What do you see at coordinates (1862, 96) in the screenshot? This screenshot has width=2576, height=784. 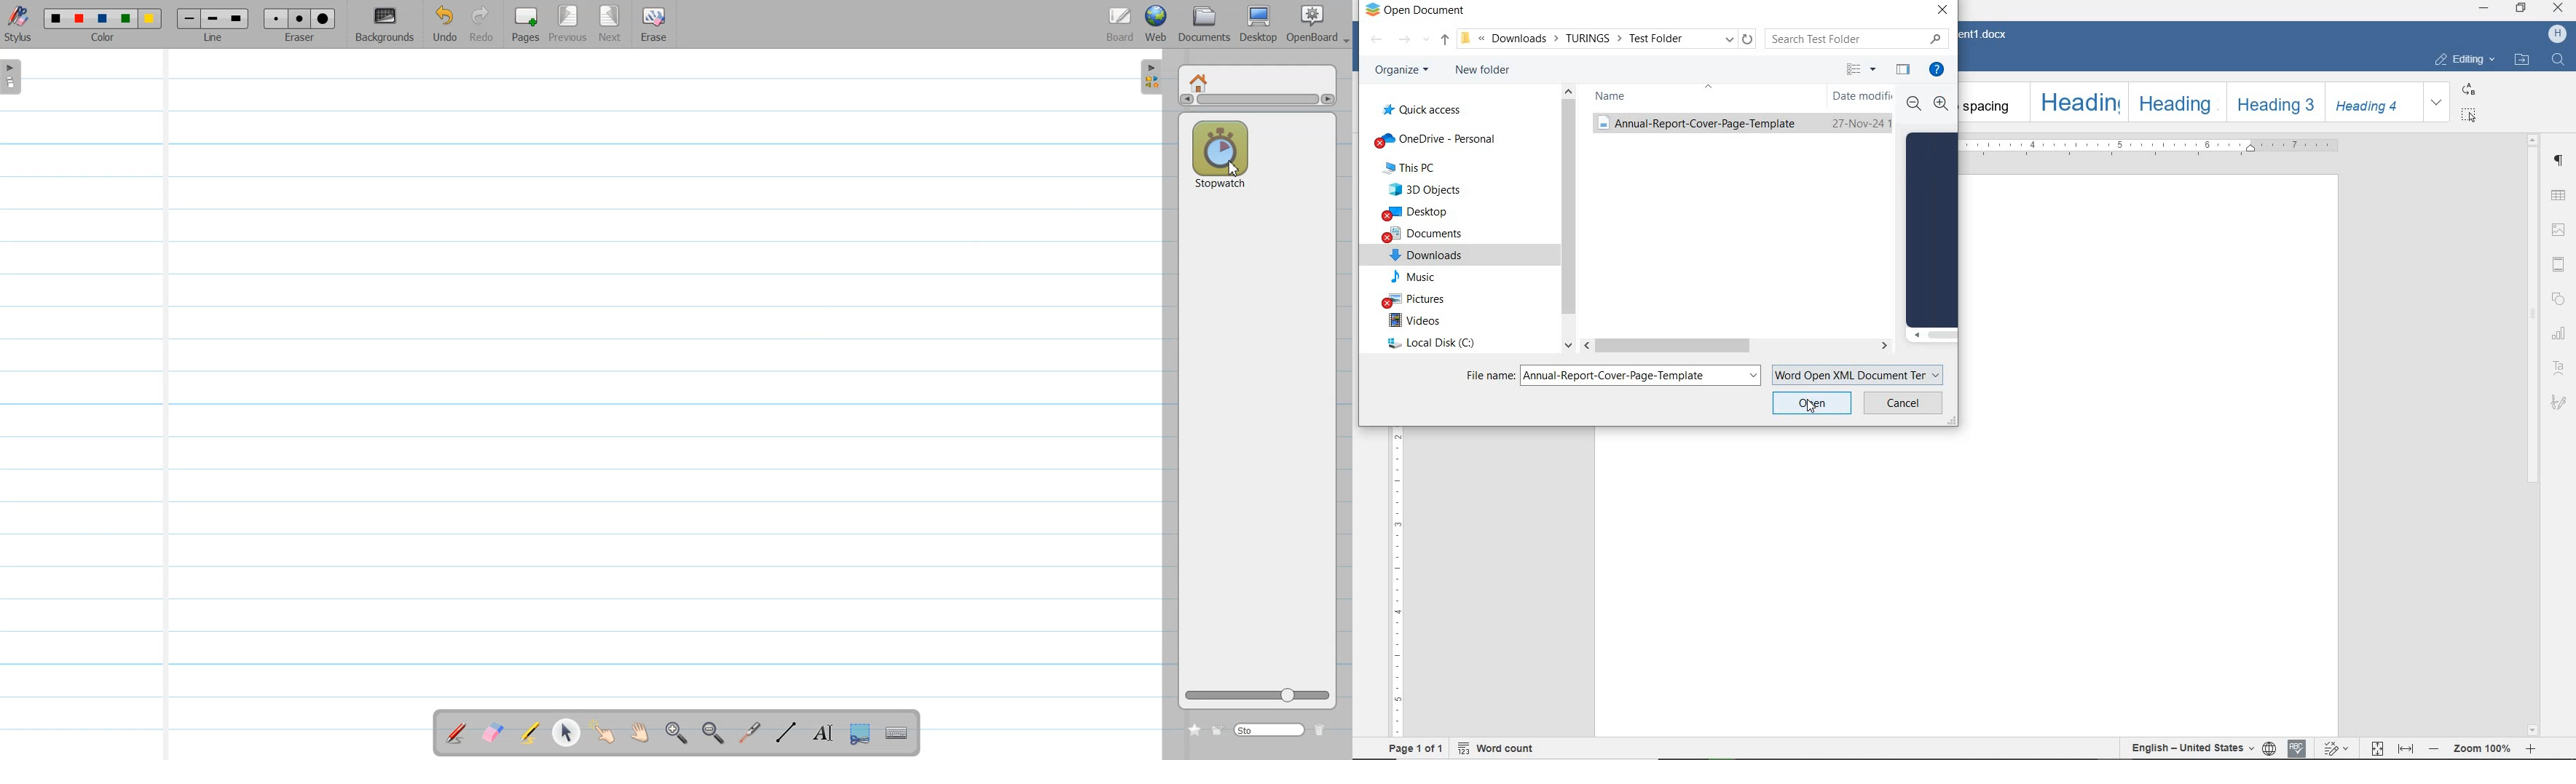 I see `DATE MODIFIED` at bounding box center [1862, 96].